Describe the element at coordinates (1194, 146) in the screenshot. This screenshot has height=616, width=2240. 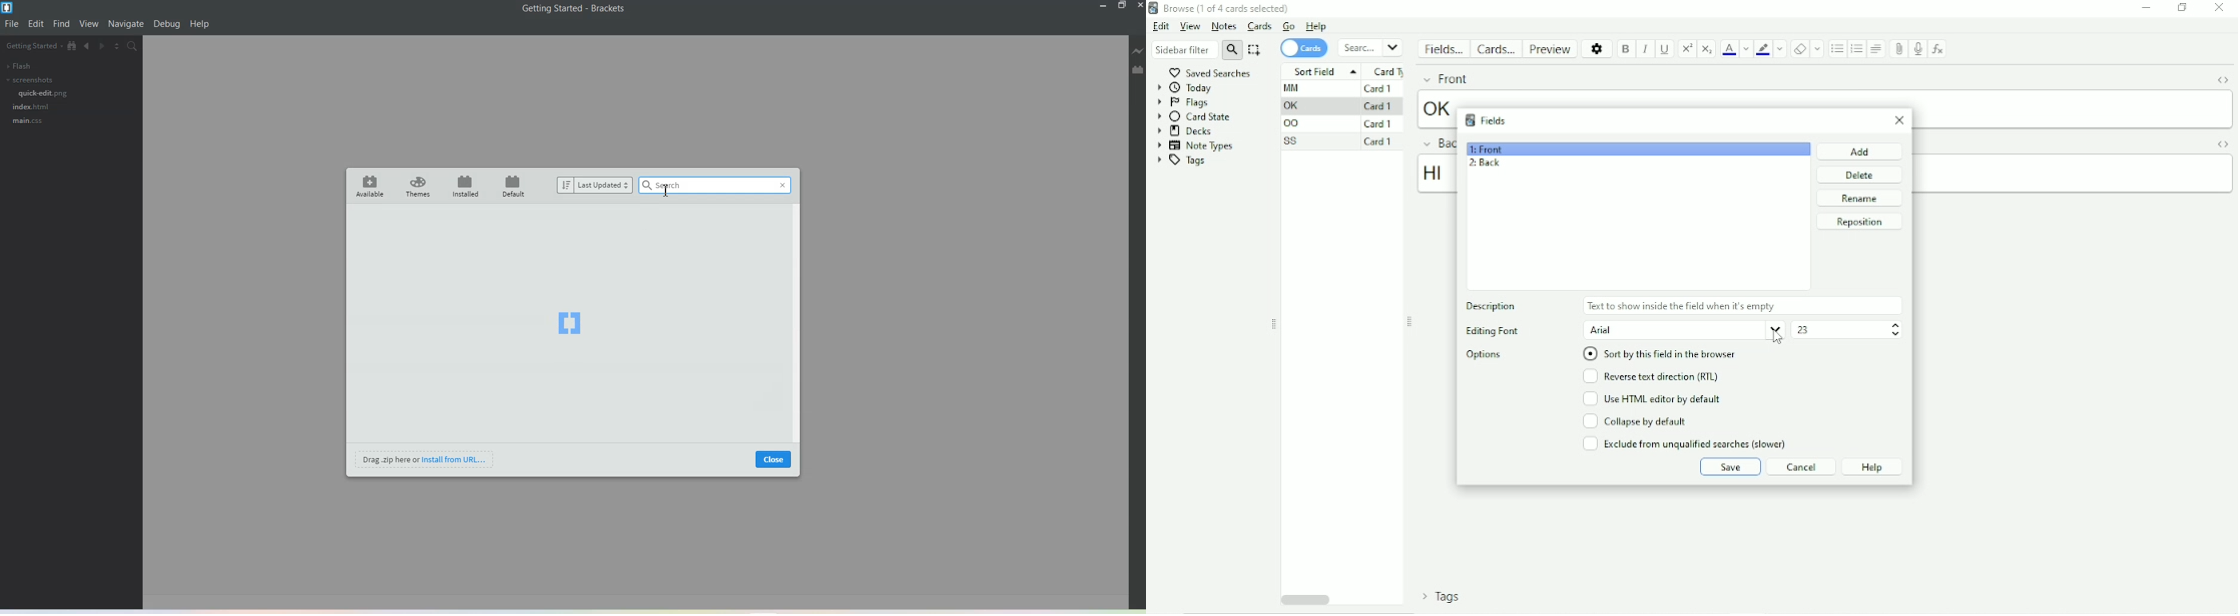
I see `Note Types` at that location.